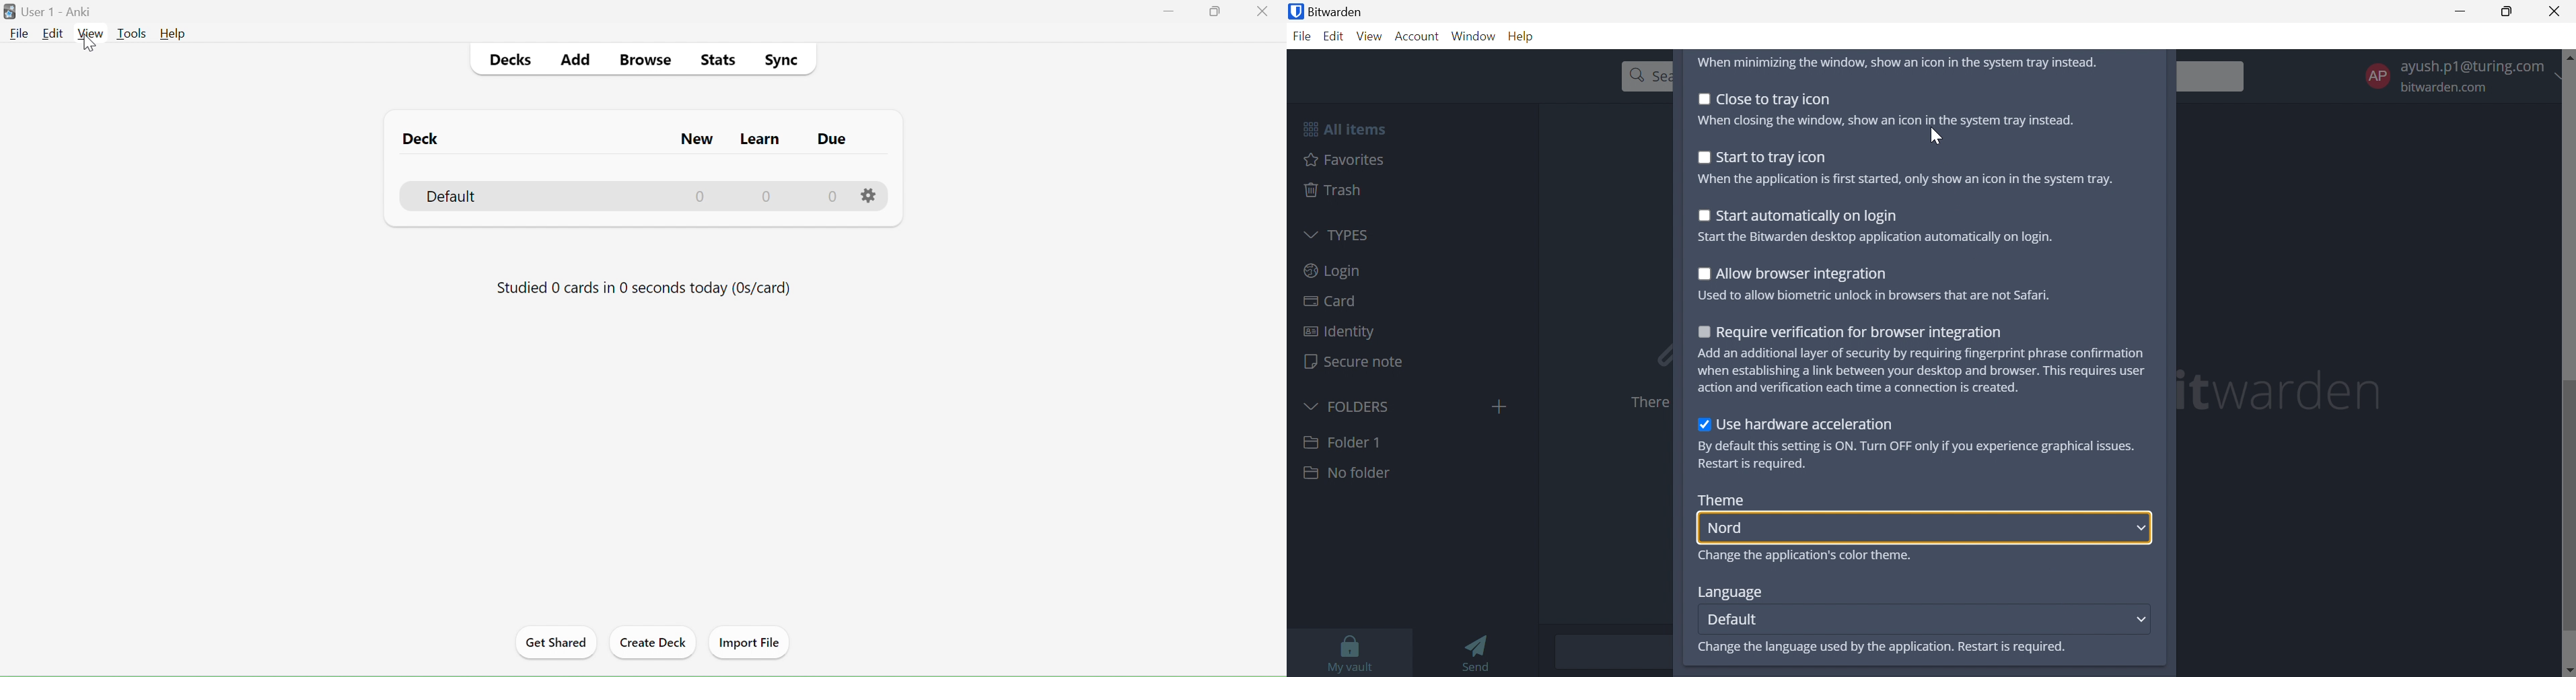 Image resolution: width=2576 pixels, height=700 pixels. What do you see at coordinates (1295, 13) in the screenshot?
I see `bitwarden logo` at bounding box center [1295, 13].